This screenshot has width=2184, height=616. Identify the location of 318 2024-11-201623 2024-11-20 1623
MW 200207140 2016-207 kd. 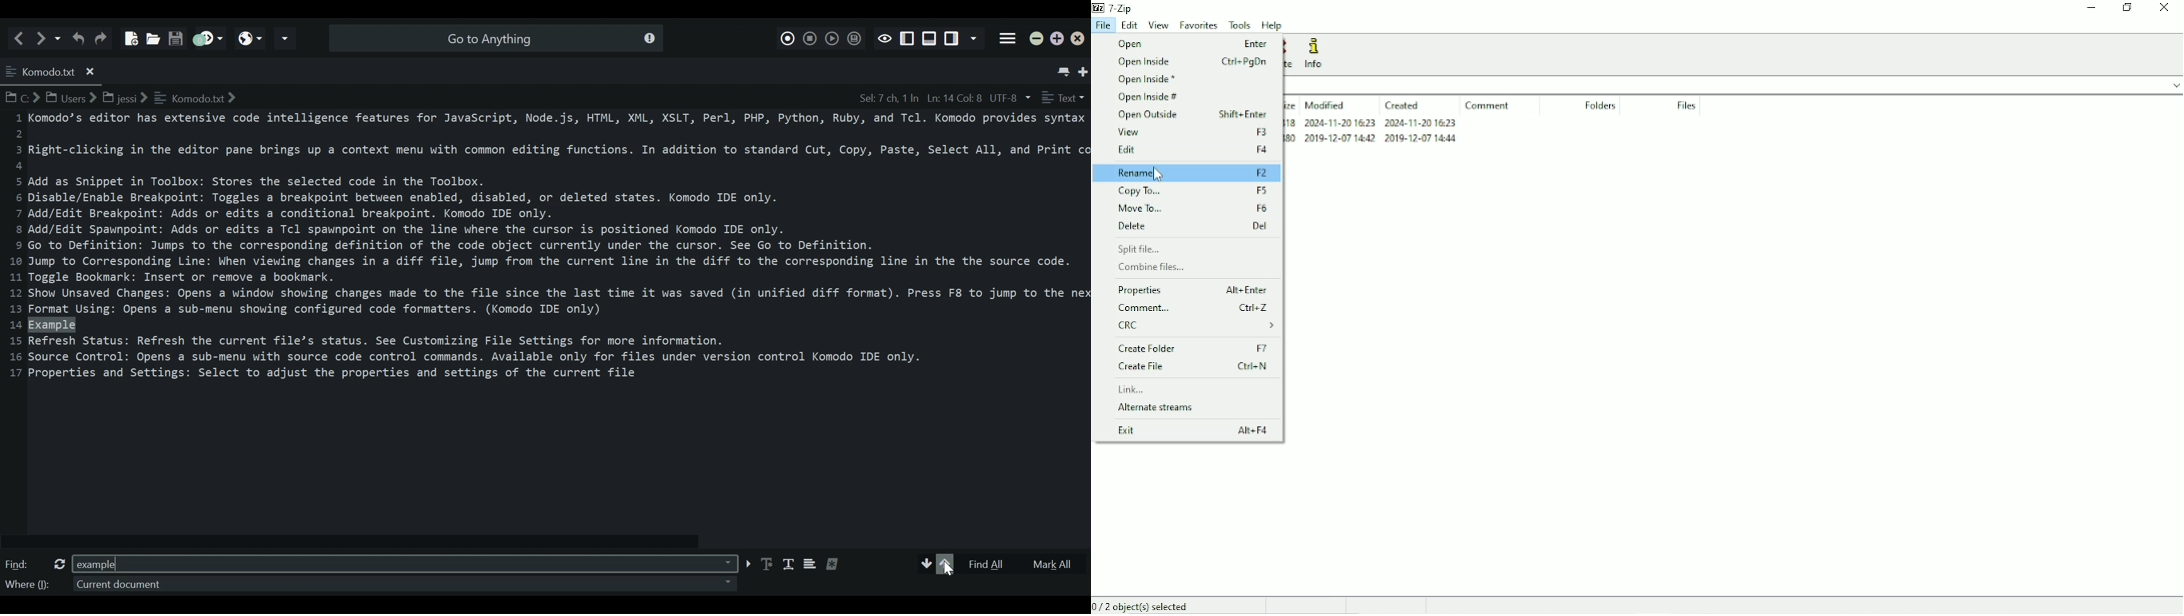
(1374, 135).